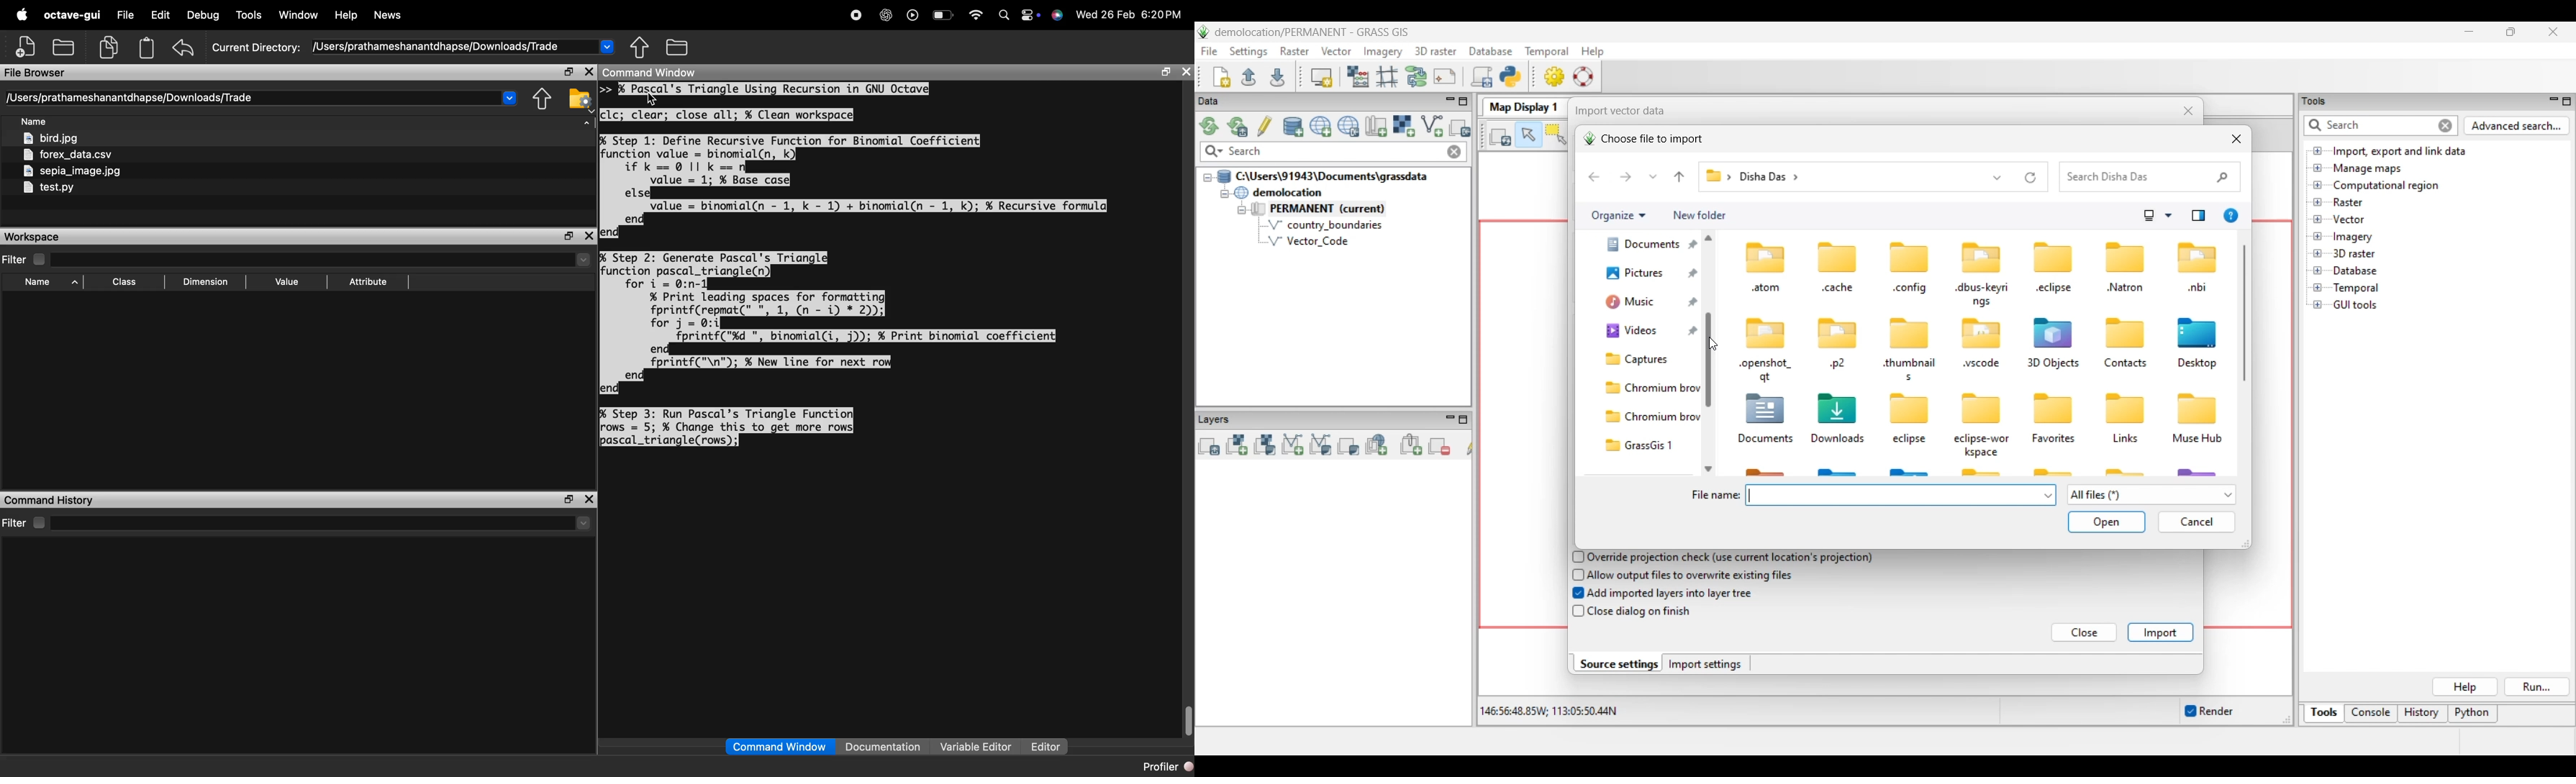 This screenshot has width=2576, height=784. I want to click on dropdown, so click(584, 260).